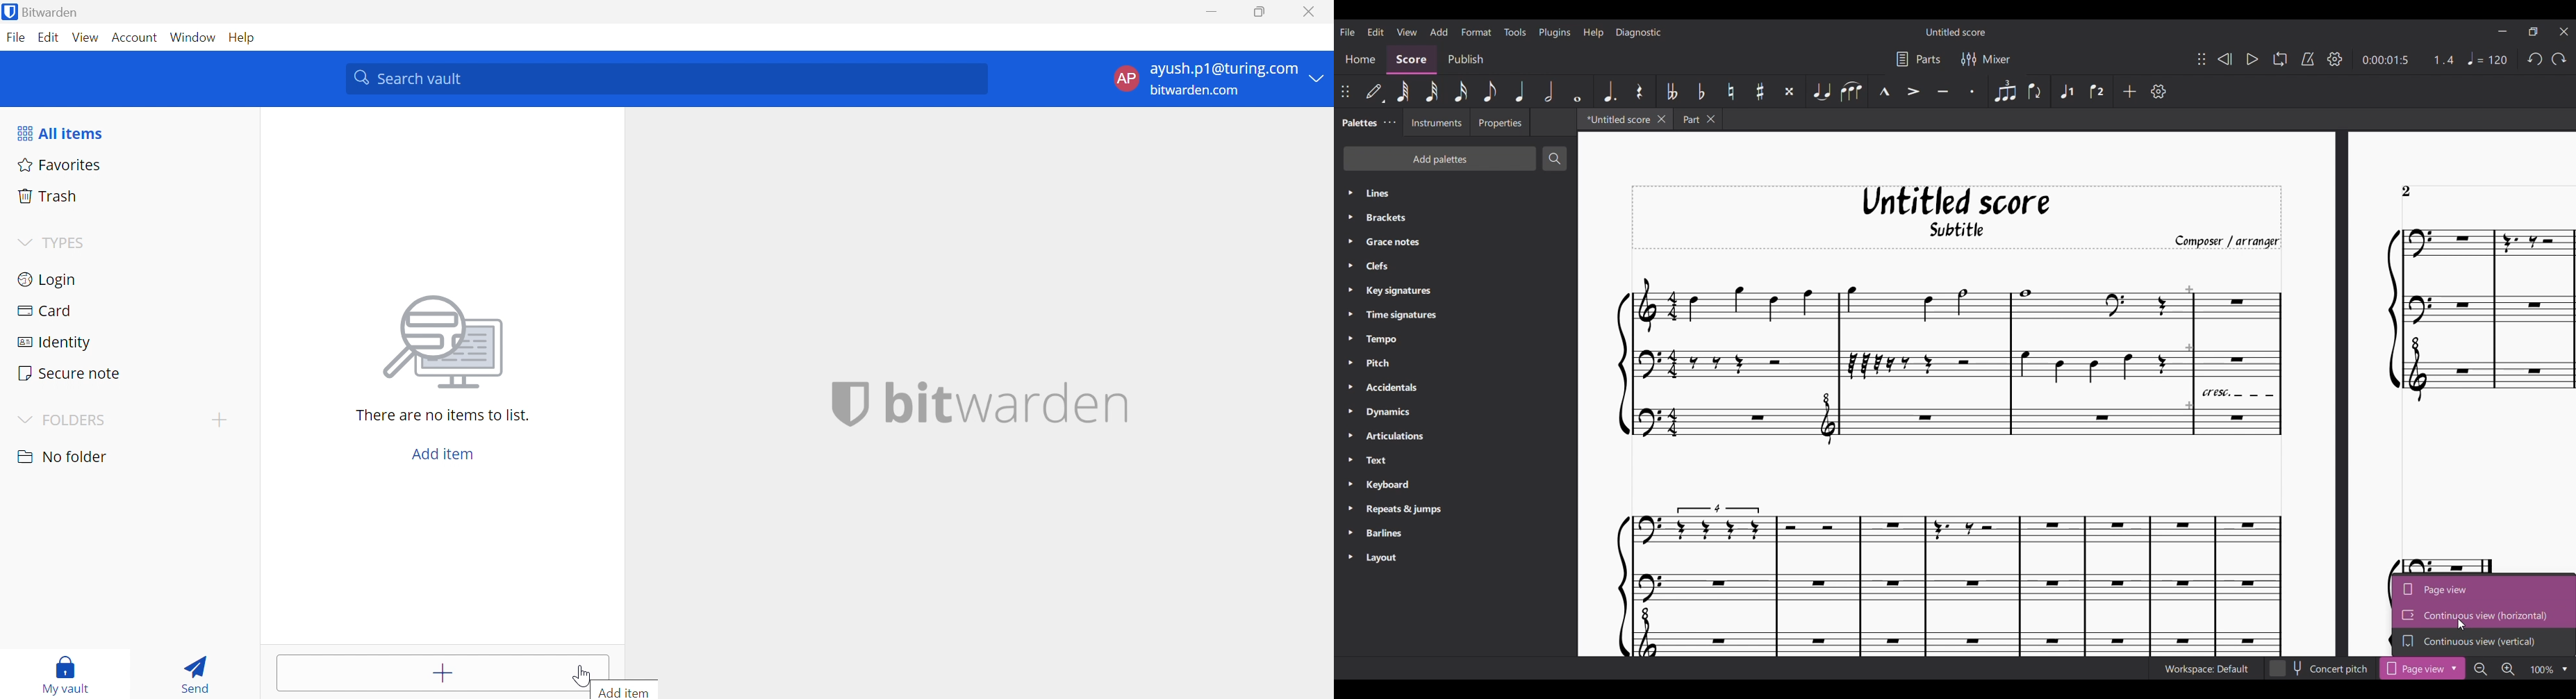 The height and width of the screenshot is (700, 2576). What do you see at coordinates (1412, 60) in the screenshot?
I see `Score section, current selection highlighted` at bounding box center [1412, 60].